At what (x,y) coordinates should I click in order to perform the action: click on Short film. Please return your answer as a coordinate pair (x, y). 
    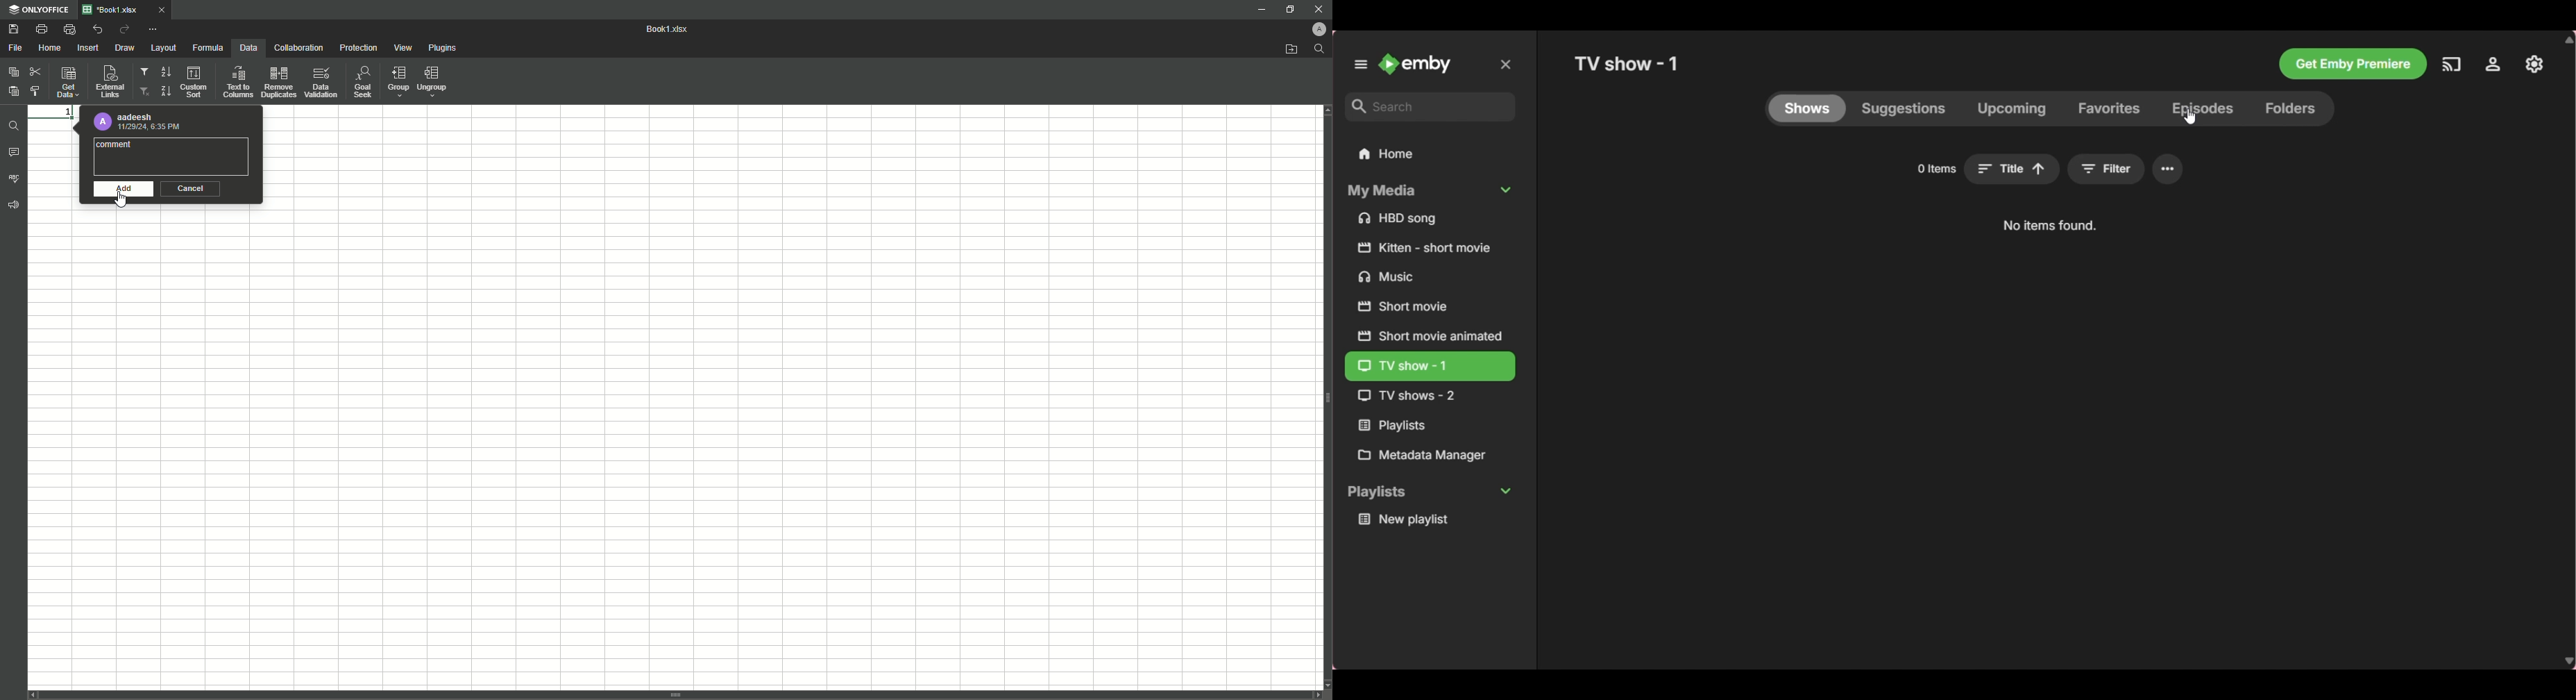
    Looking at the image, I should click on (1430, 248).